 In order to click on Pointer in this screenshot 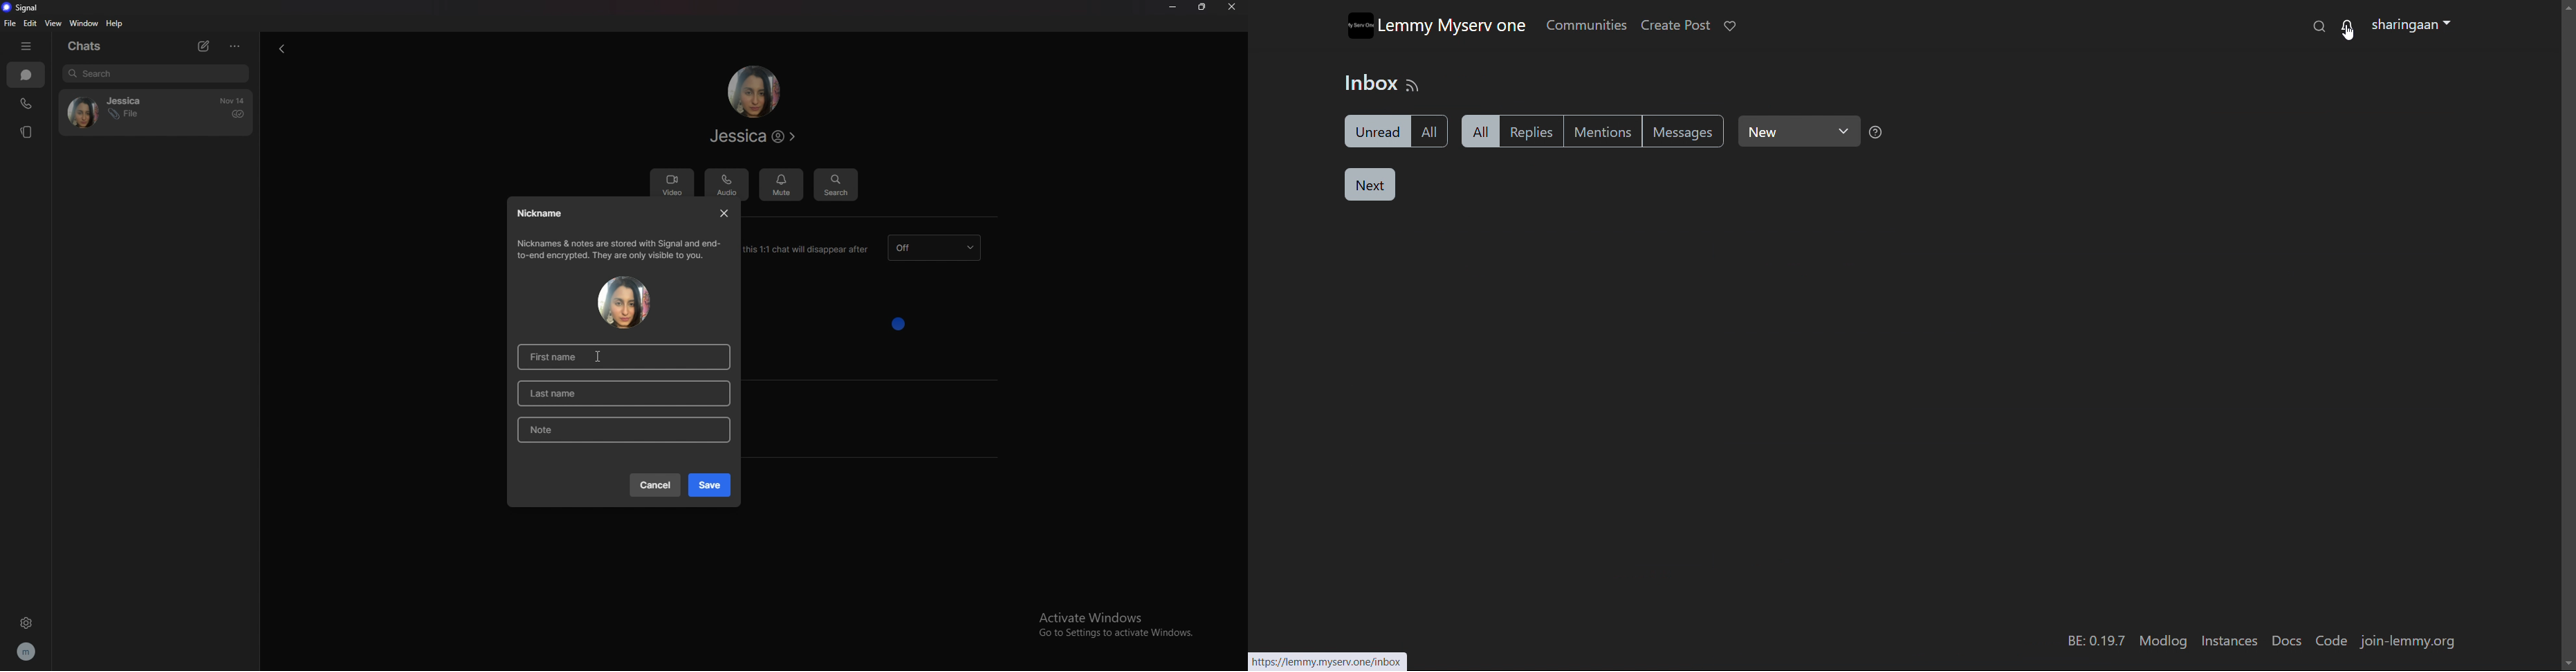, I will do `click(2350, 37)`.